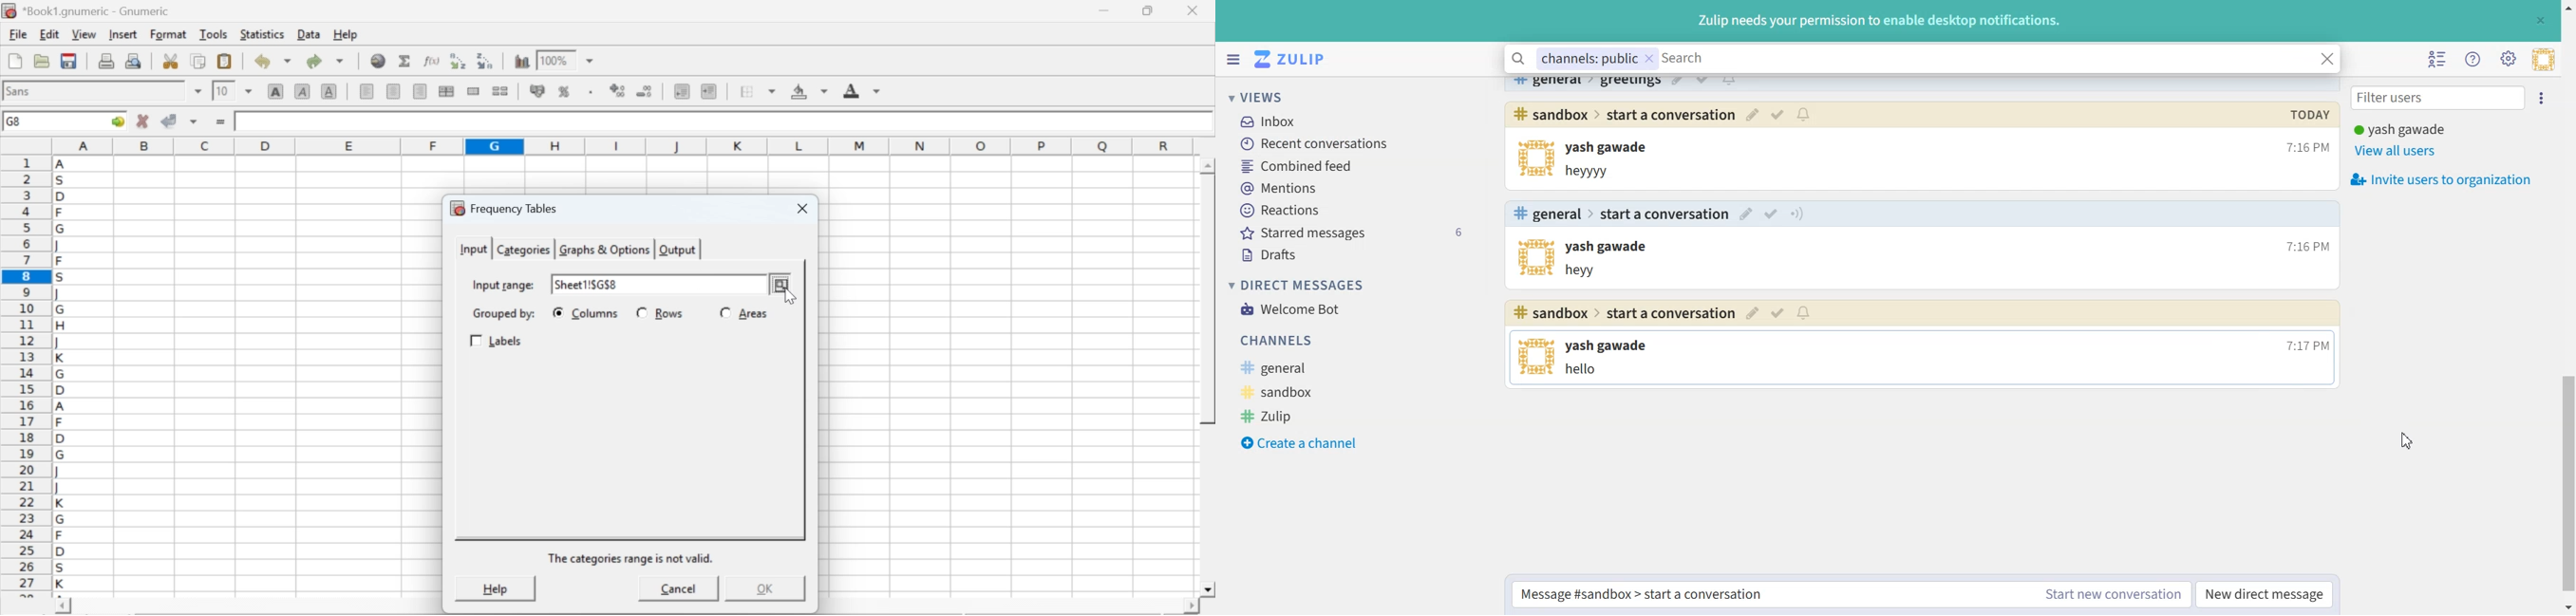  Describe the element at coordinates (1295, 60) in the screenshot. I see `Go to Home View` at that location.